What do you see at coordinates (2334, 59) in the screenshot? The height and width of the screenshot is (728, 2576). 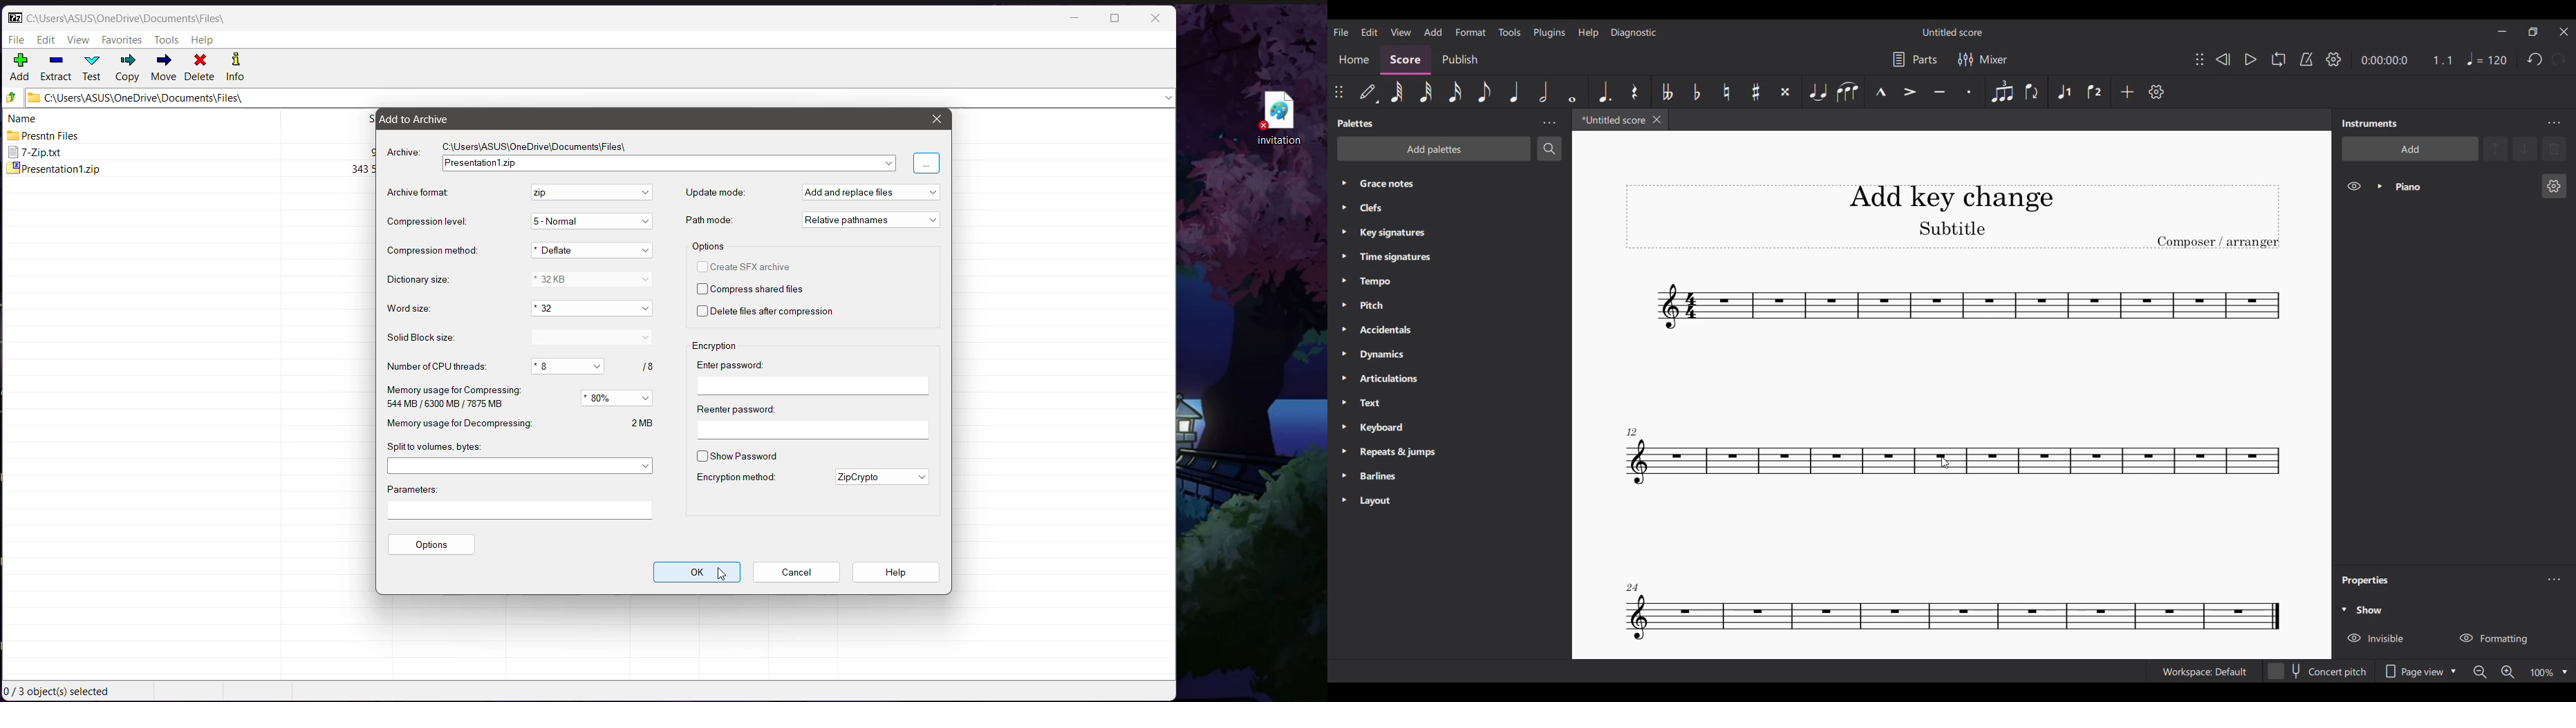 I see `Show/Hide settings` at bounding box center [2334, 59].